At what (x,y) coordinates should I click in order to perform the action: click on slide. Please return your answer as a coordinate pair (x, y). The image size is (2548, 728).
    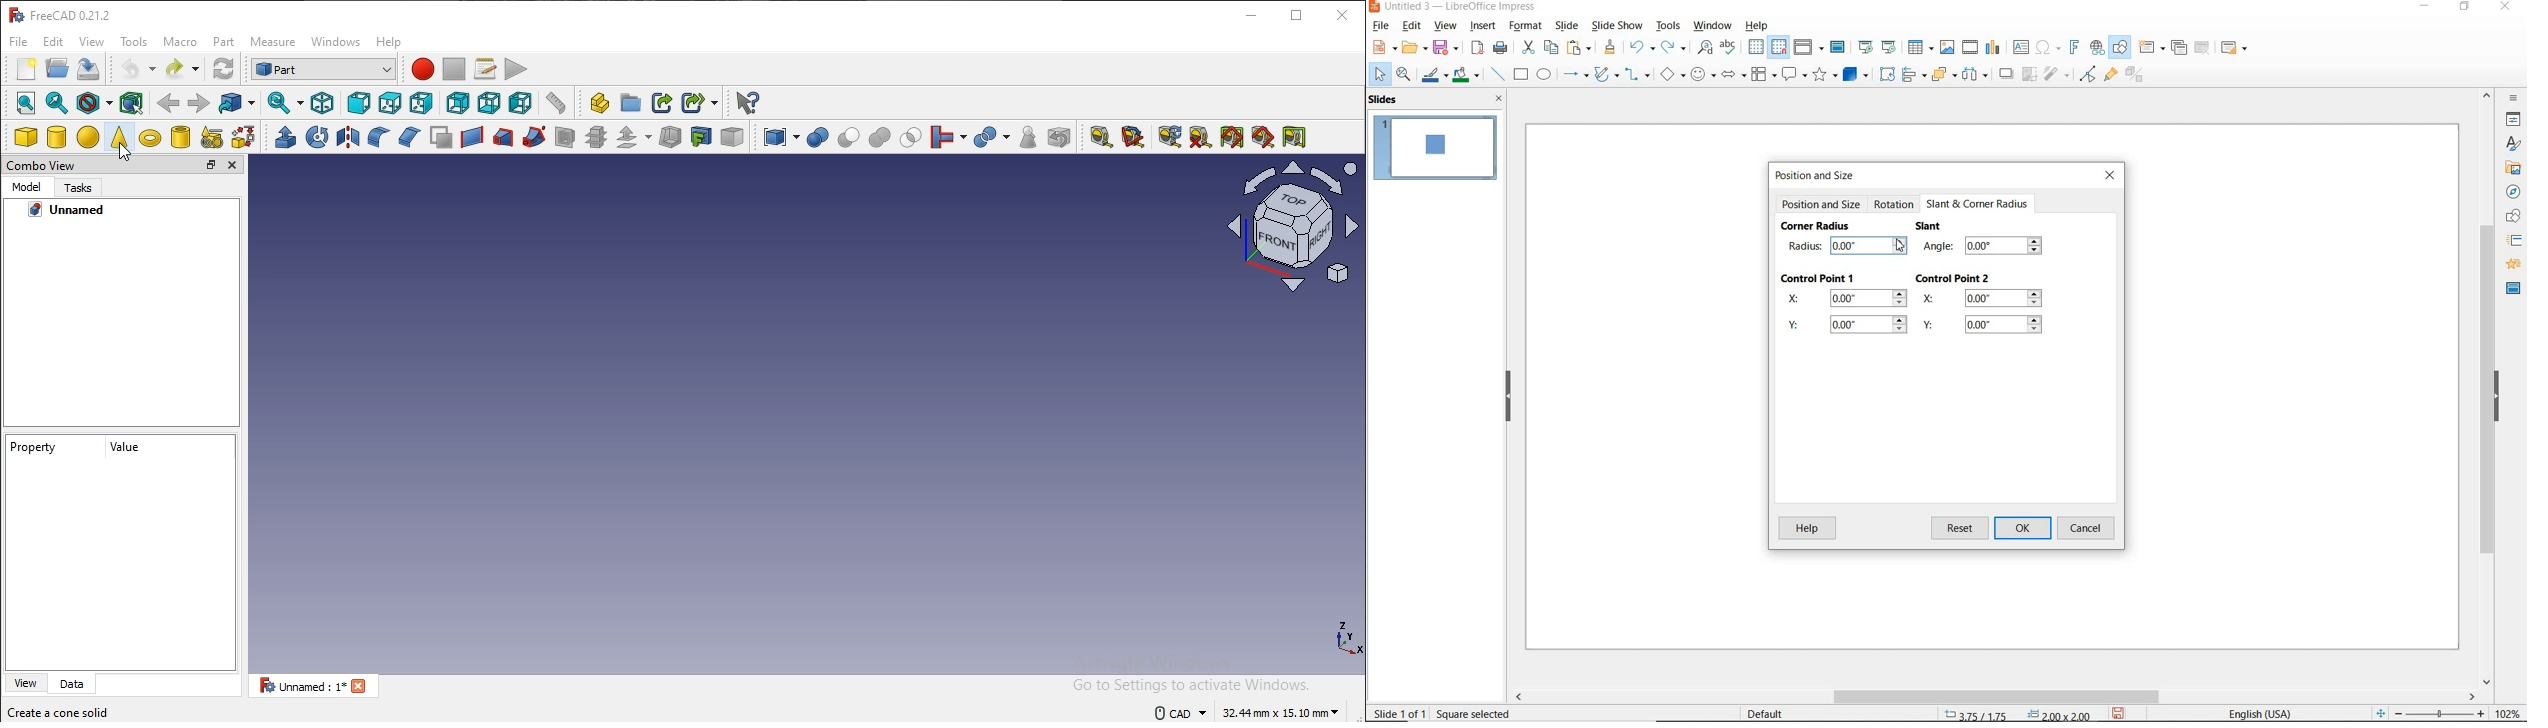
    Looking at the image, I should click on (1567, 26).